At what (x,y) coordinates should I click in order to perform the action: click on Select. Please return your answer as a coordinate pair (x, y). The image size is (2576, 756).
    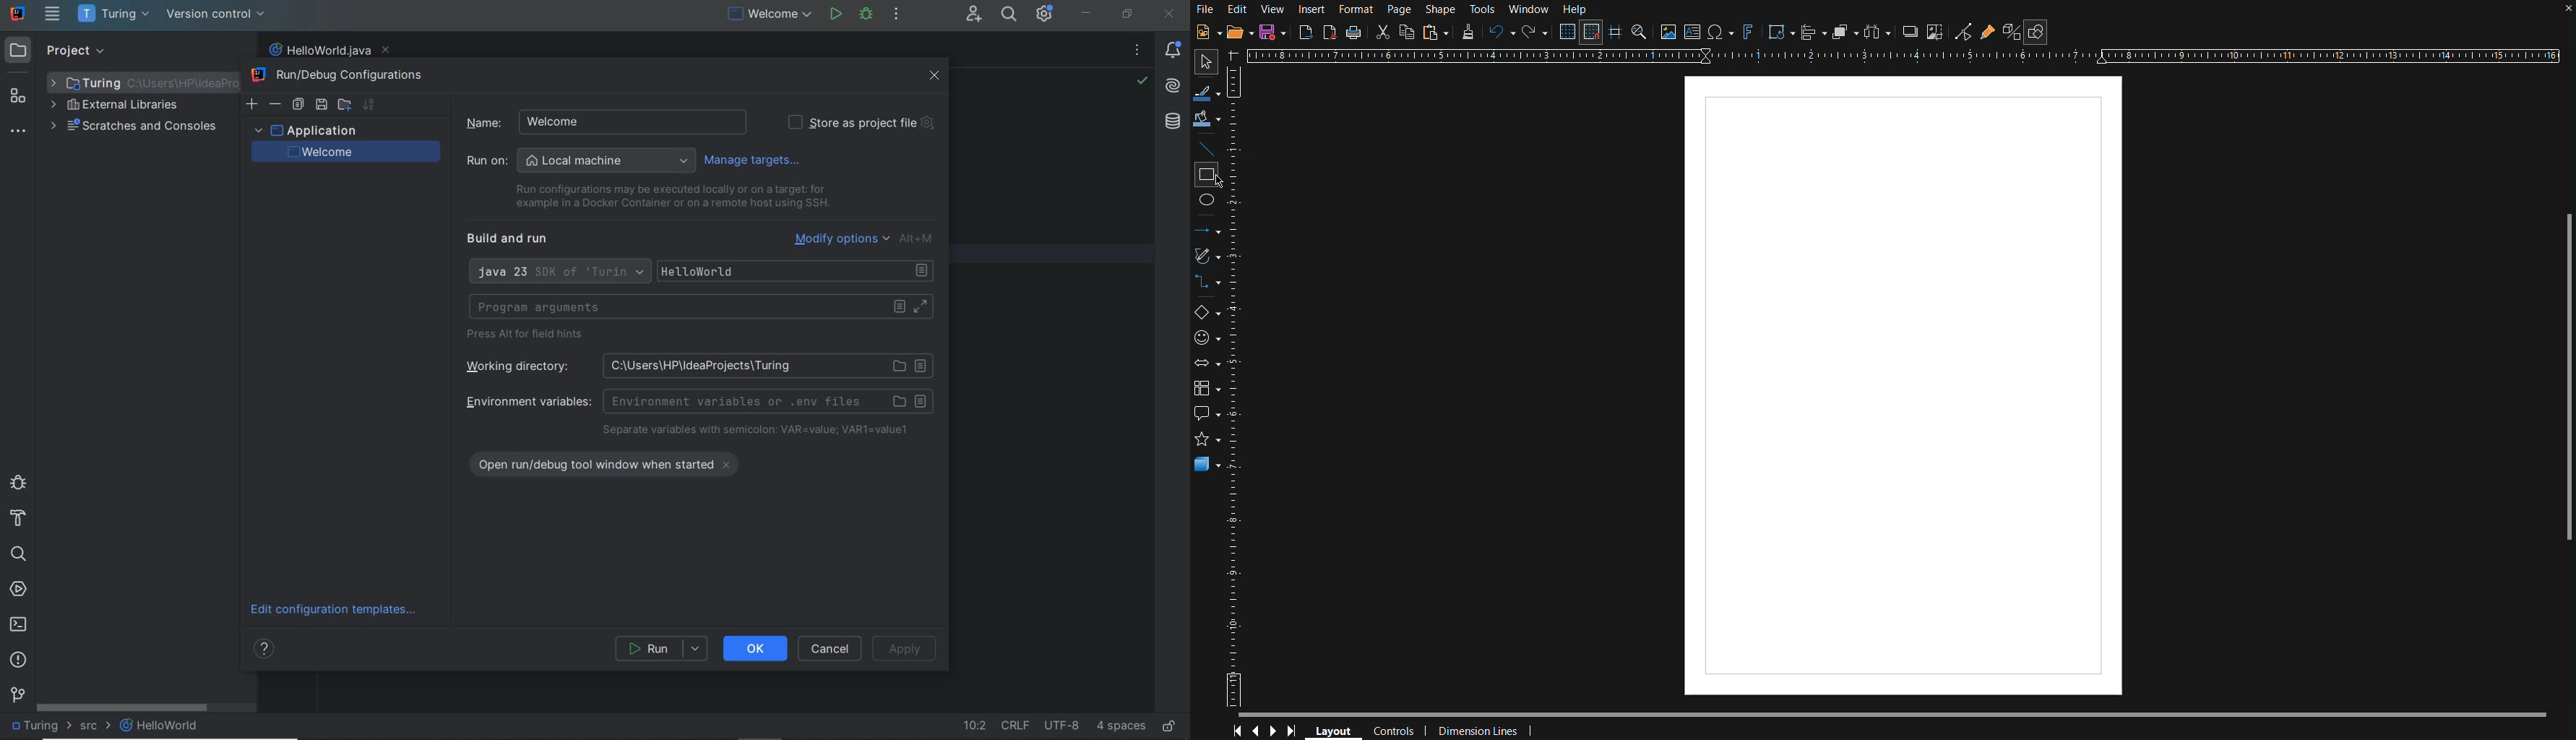
    Looking at the image, I should click on (1207, 62).